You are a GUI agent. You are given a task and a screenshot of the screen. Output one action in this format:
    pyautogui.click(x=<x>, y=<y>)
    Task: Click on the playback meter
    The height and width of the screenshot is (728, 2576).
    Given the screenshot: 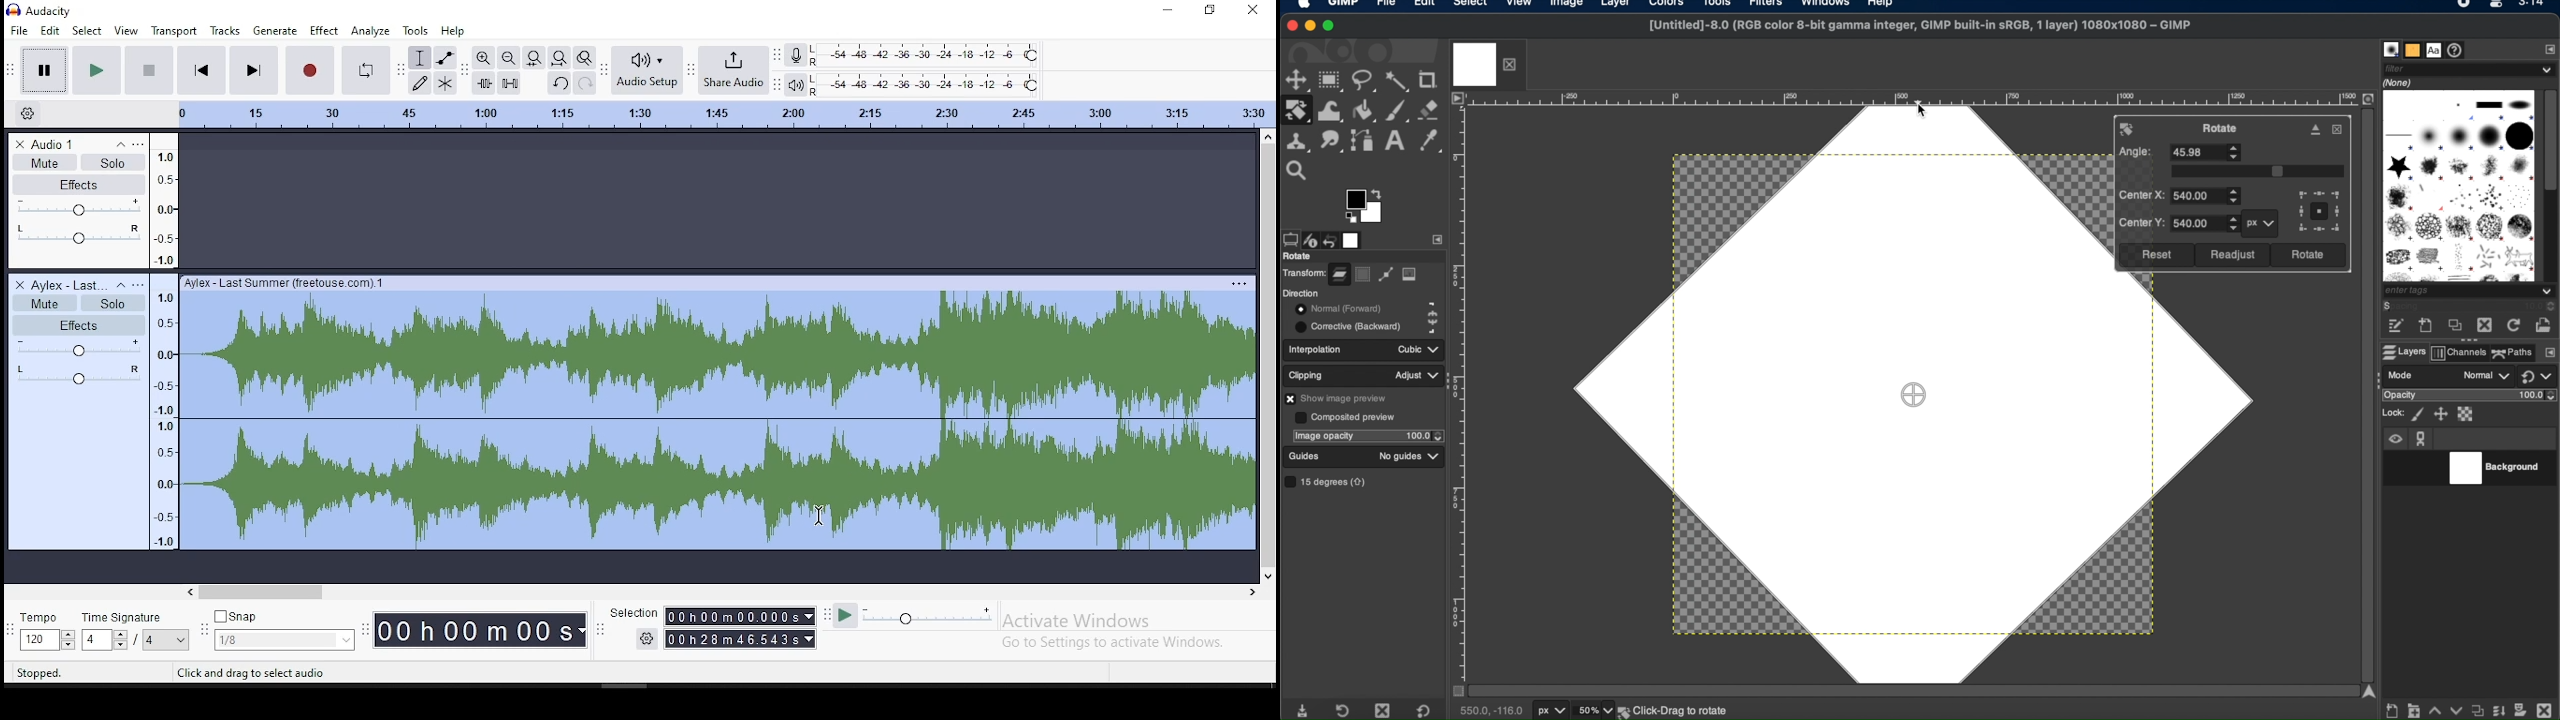 What is the action you would take?
    pyautogui.click(x=796, y=83)
    